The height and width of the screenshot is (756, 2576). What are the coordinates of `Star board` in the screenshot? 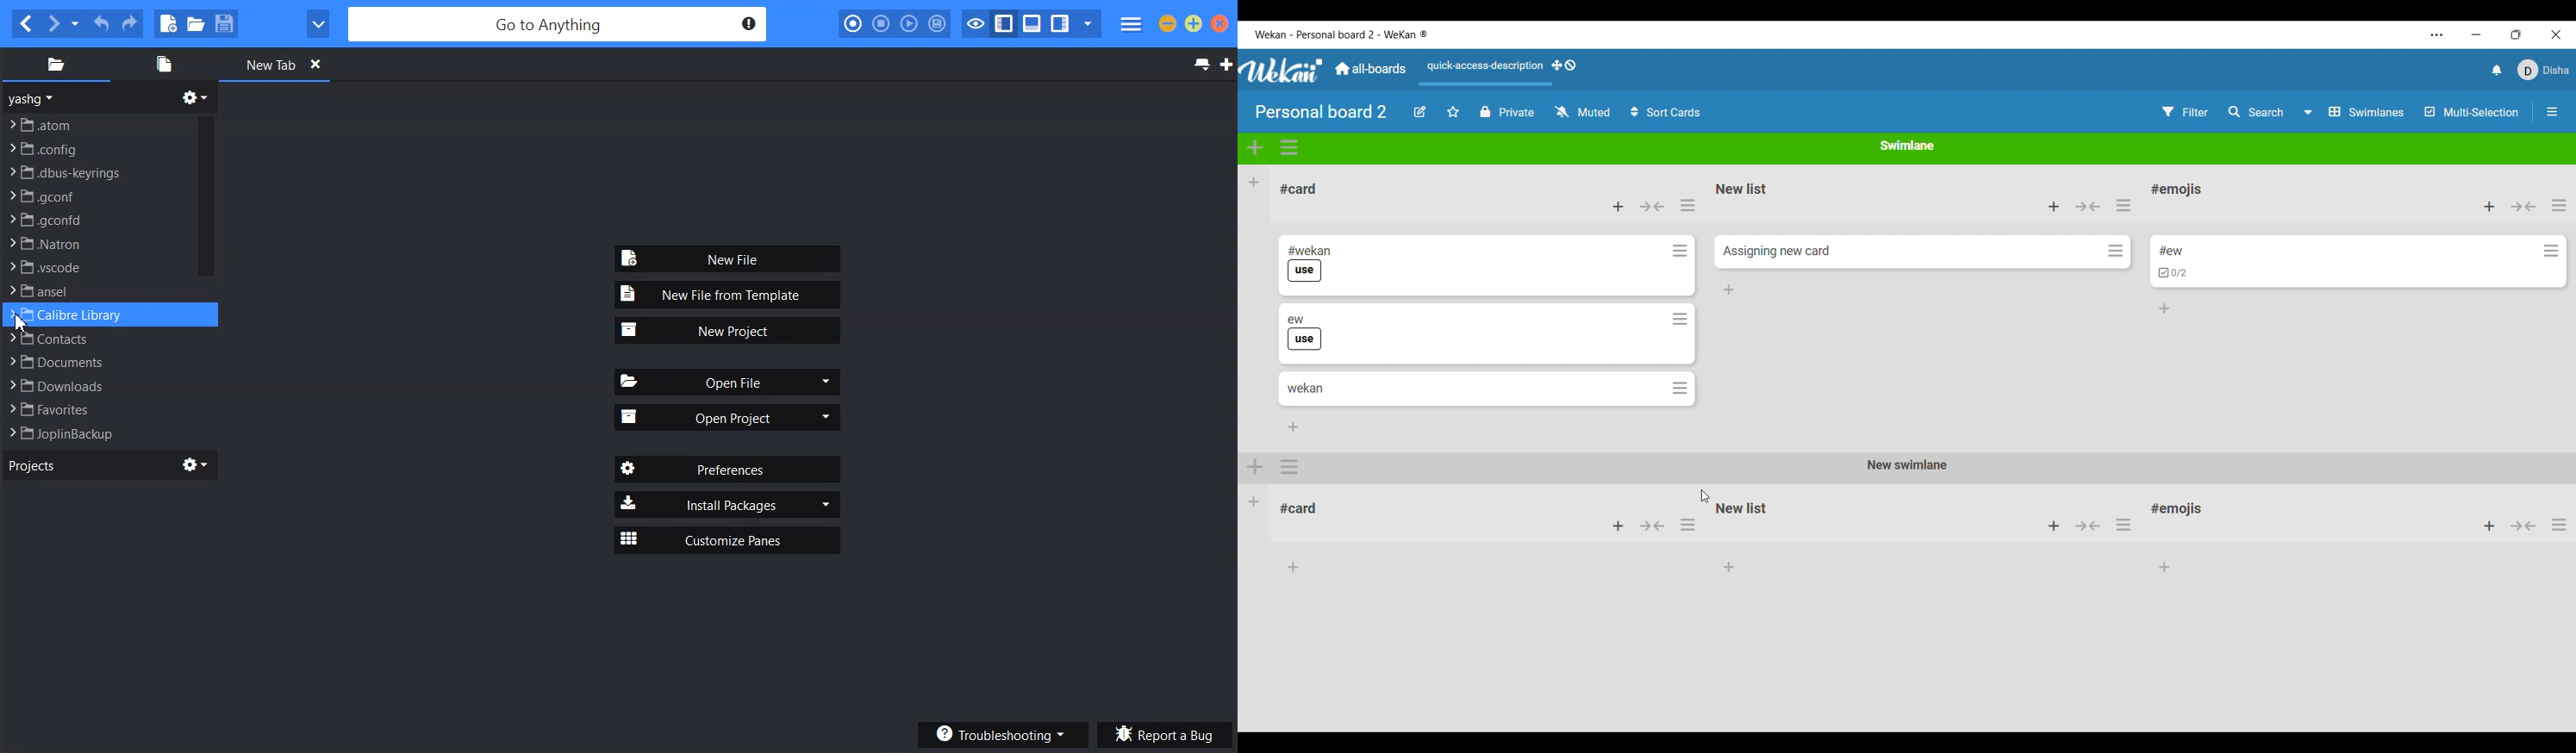 It's located at (1454, 112).